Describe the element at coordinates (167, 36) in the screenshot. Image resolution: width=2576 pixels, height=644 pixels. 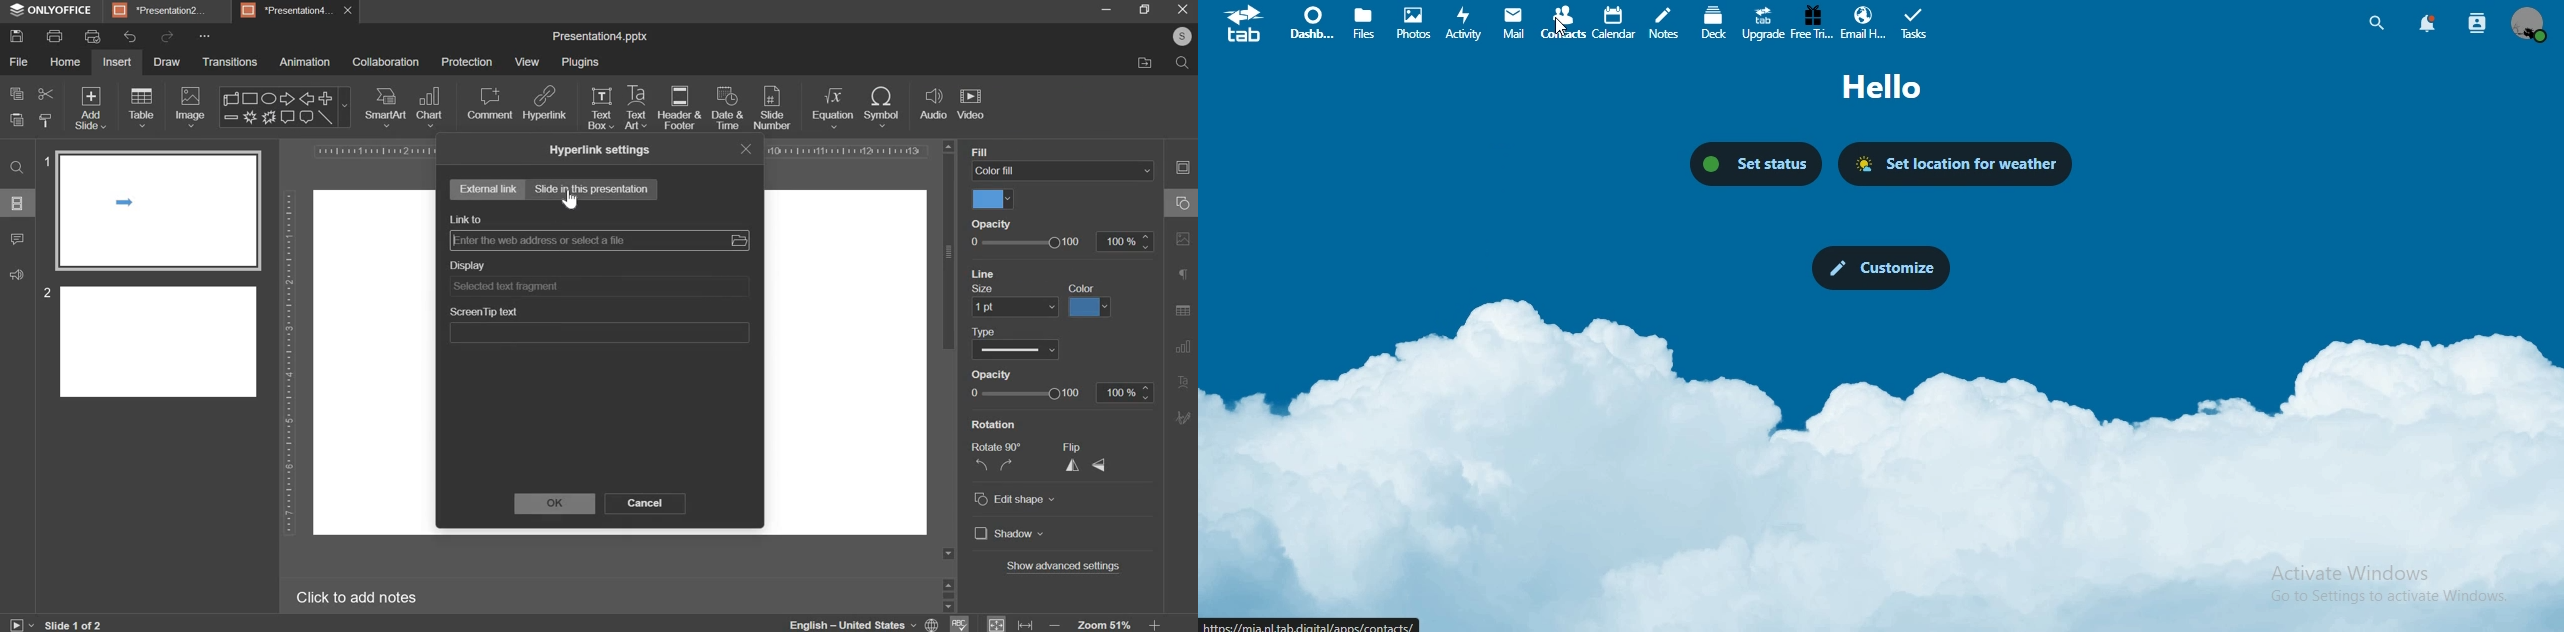
I see `redo` at that location.